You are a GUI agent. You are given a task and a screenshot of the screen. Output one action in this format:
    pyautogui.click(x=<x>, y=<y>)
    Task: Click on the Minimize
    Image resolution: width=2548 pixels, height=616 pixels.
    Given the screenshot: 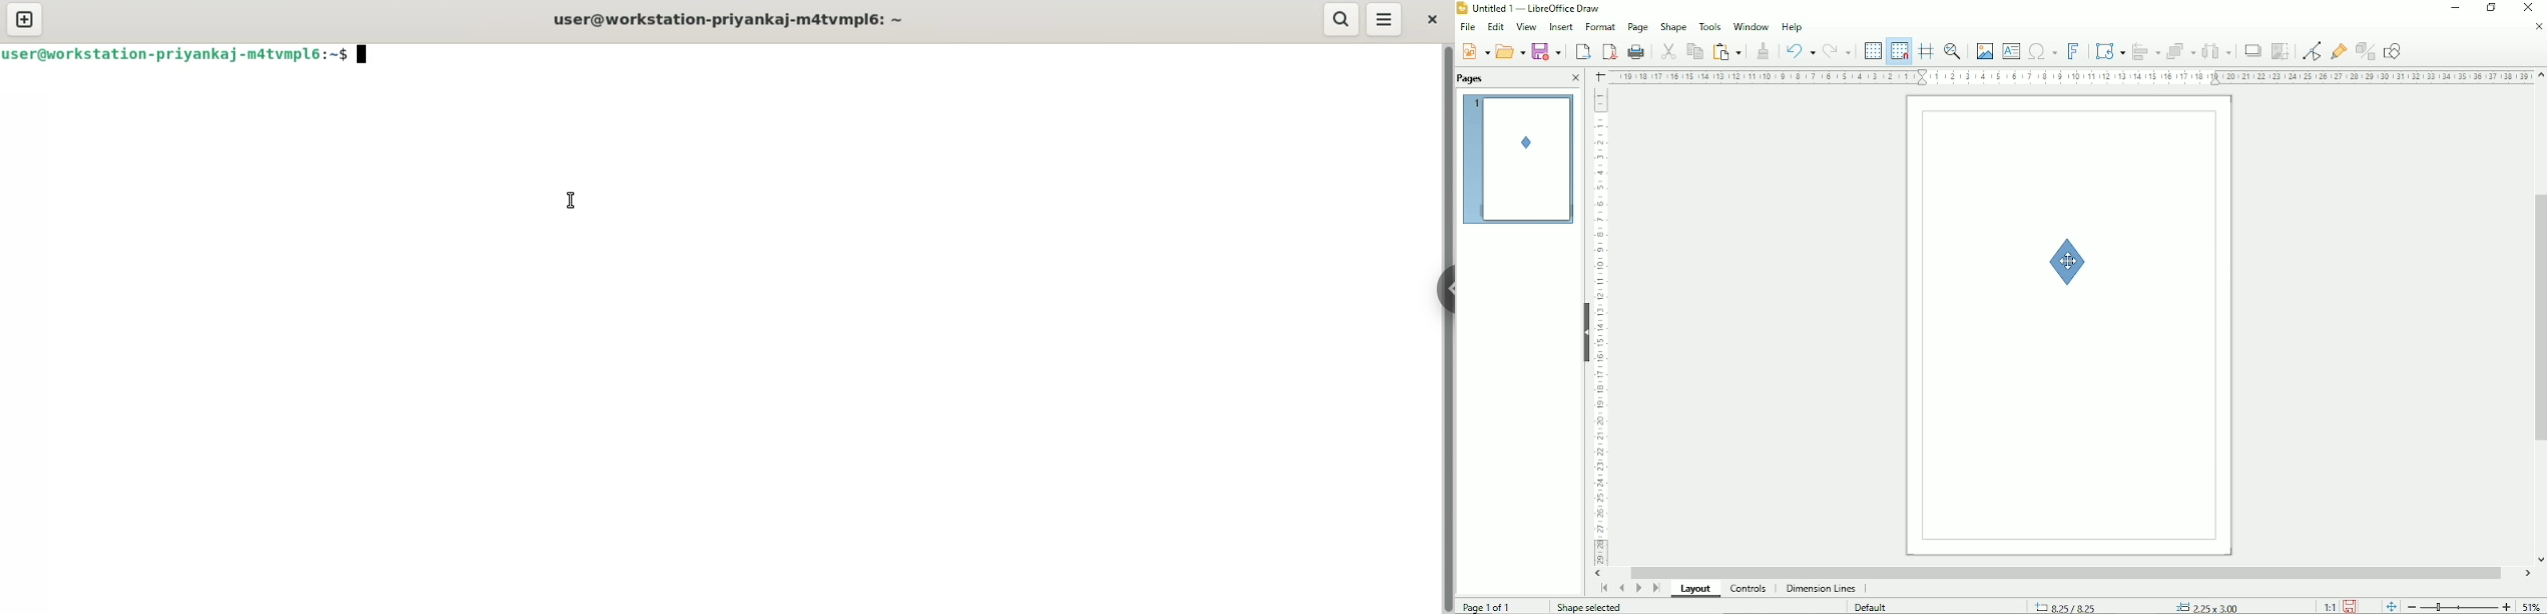 What is the action you would take?
    pyautogui.click(x=2455, y=9)
    